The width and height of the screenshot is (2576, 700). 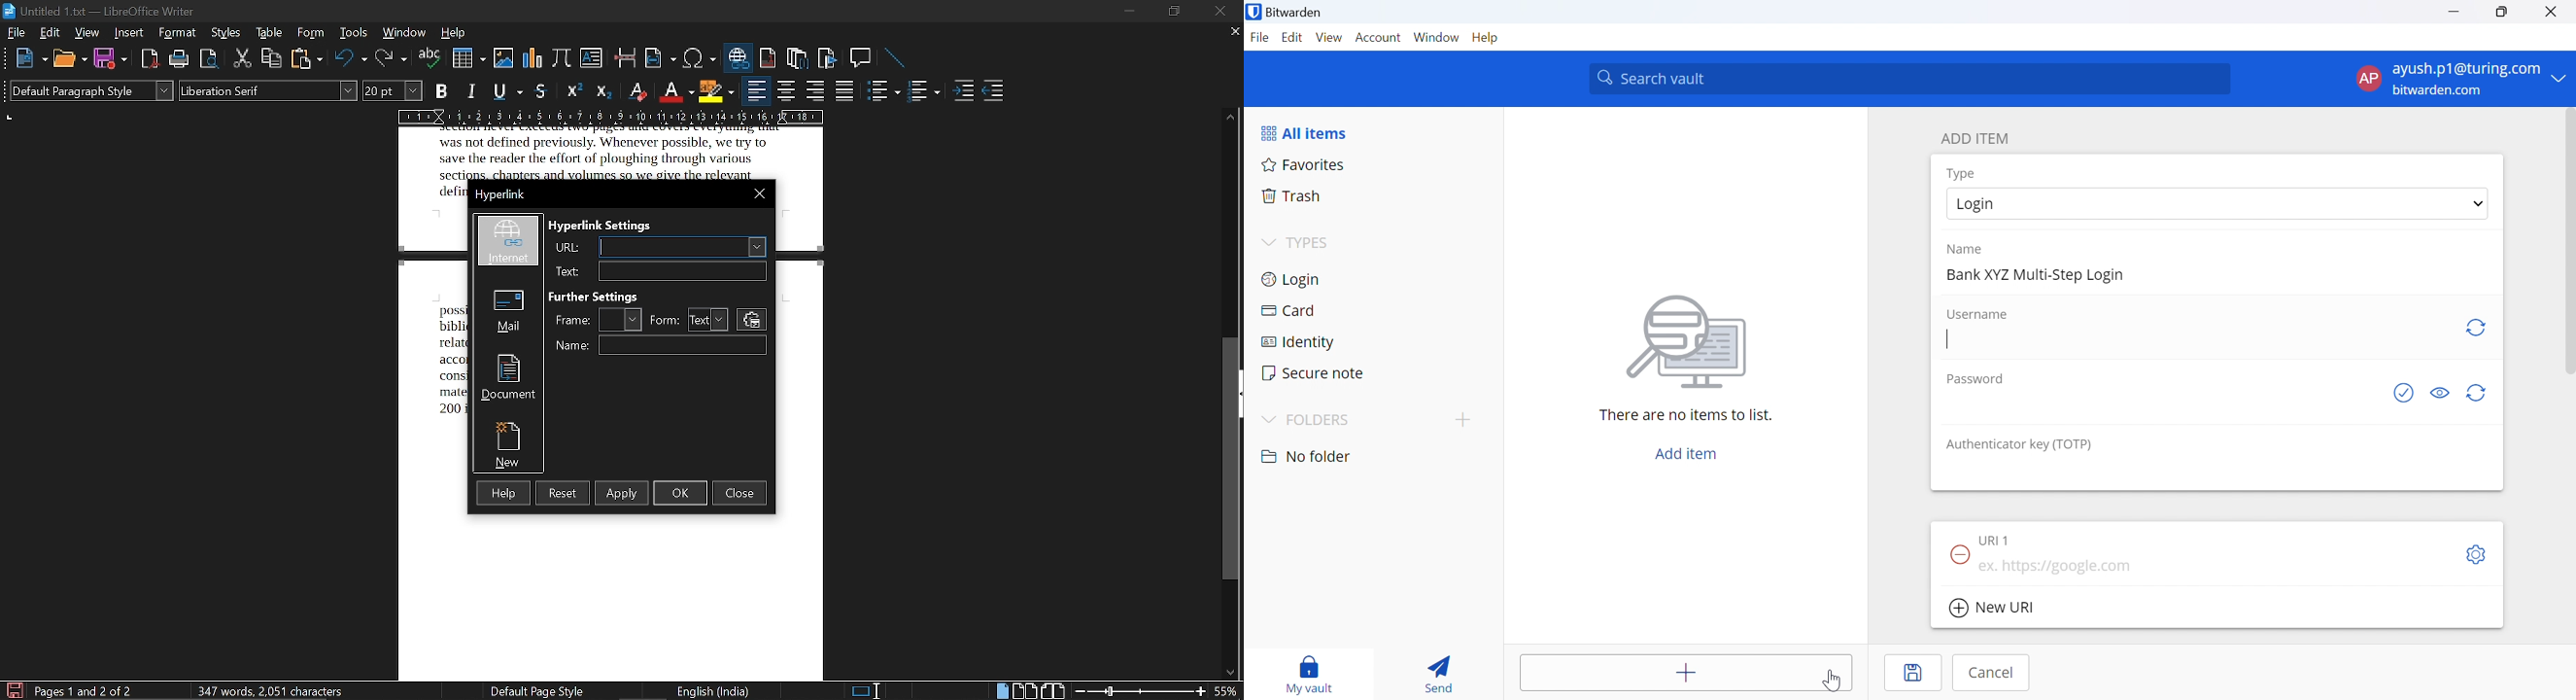 What do you see at coordinates (272, 59) in the screenshot?
I see `copy` at bounding box center [272, 59].